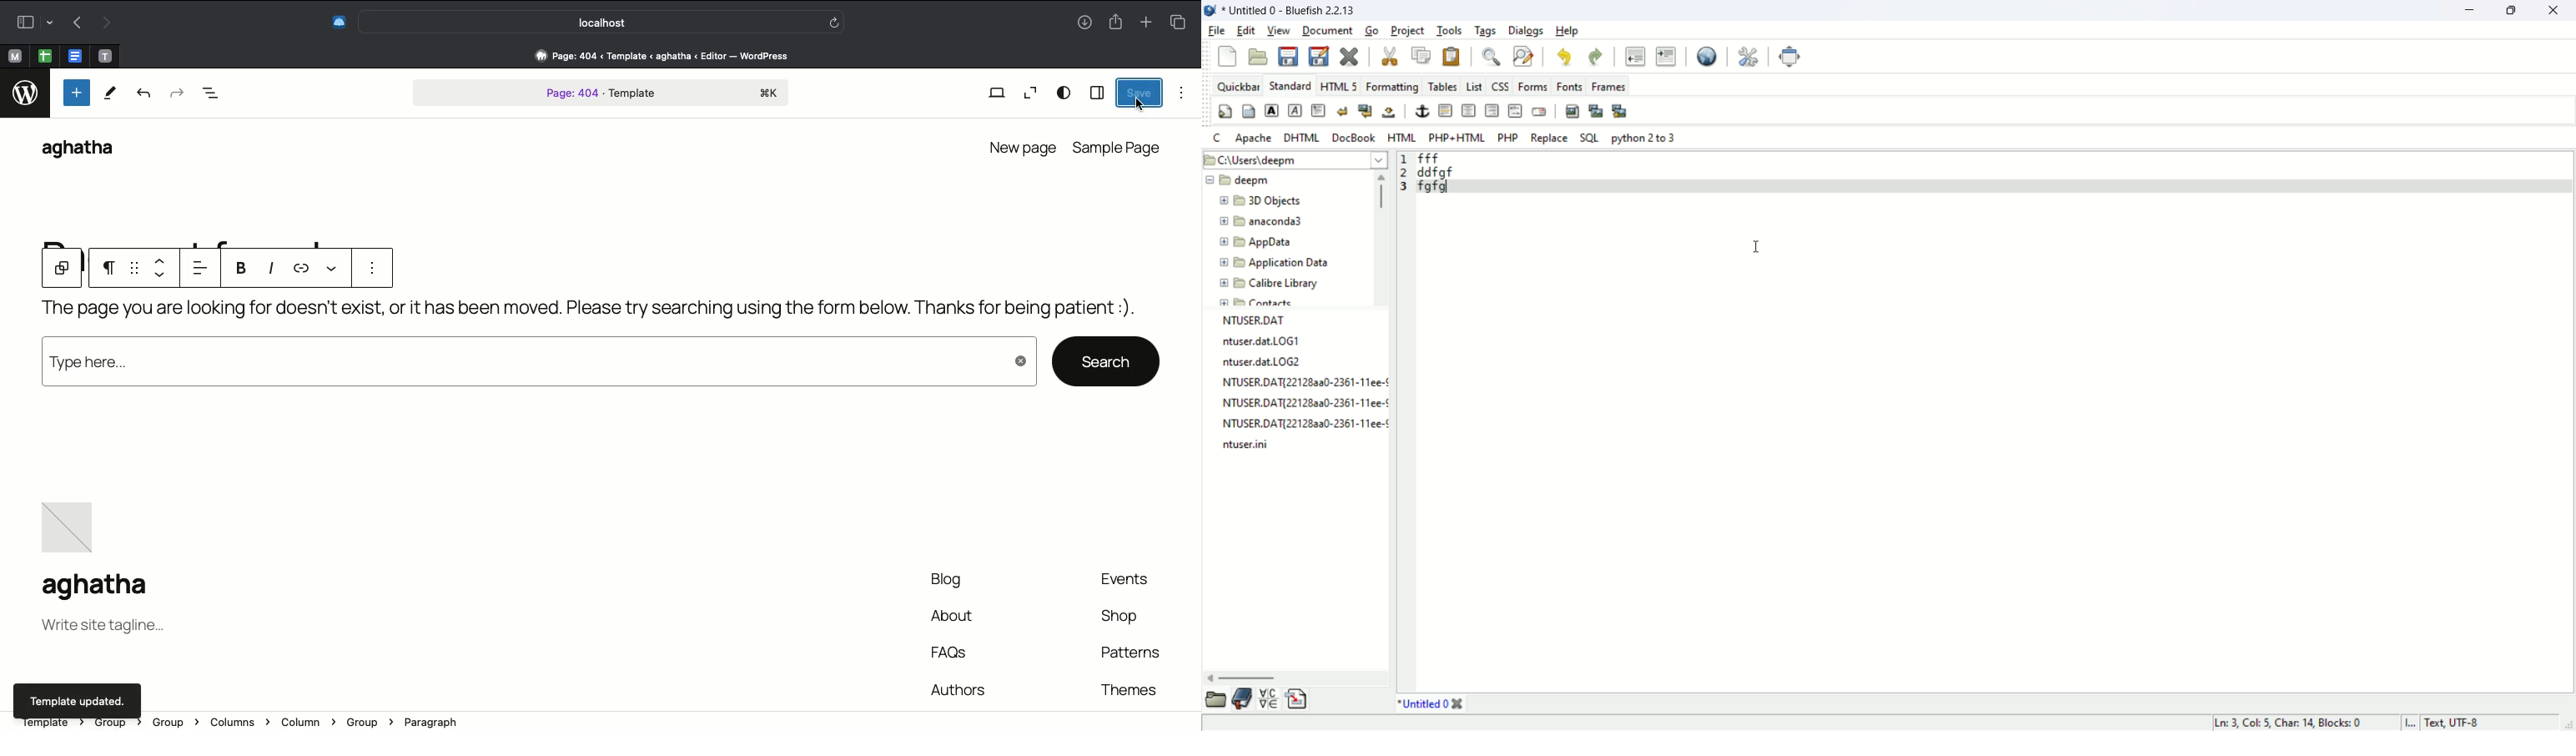 The image size is (2576, 756). I want to click on view, so click(1278, 29).